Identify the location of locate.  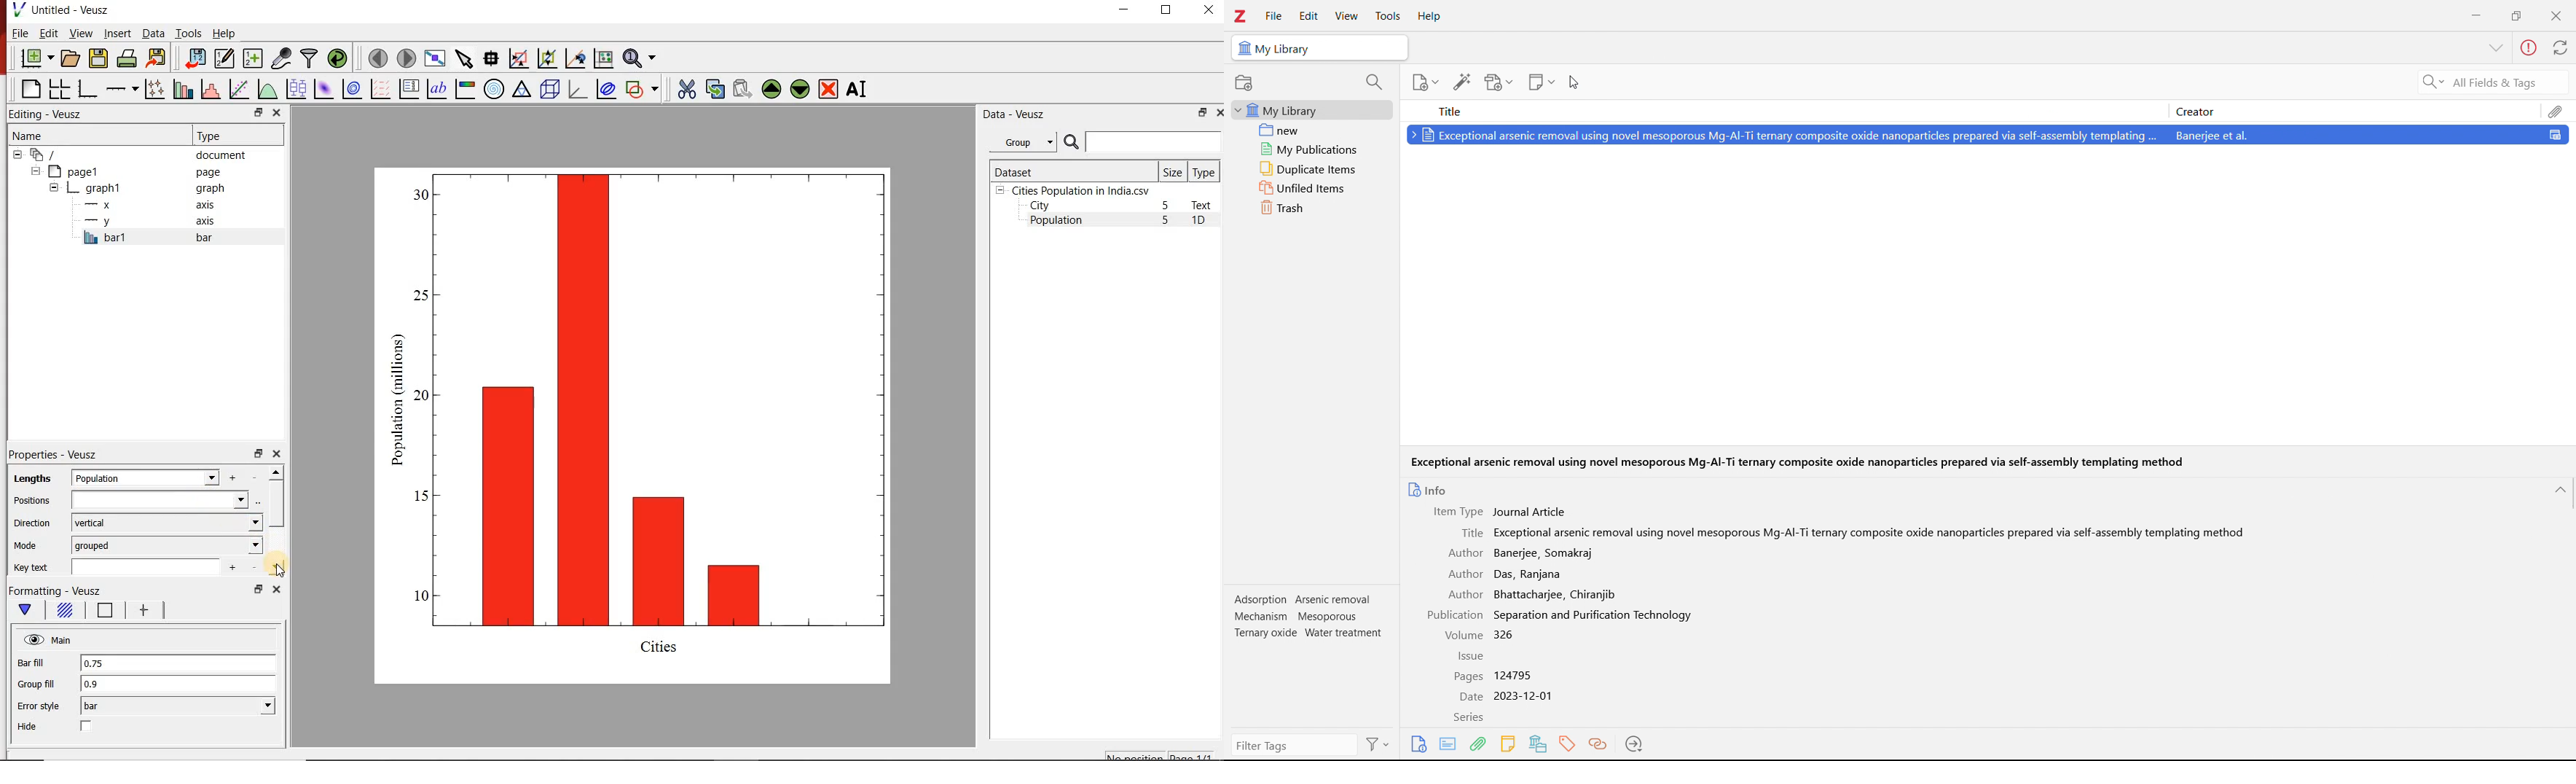
(1636, 744).